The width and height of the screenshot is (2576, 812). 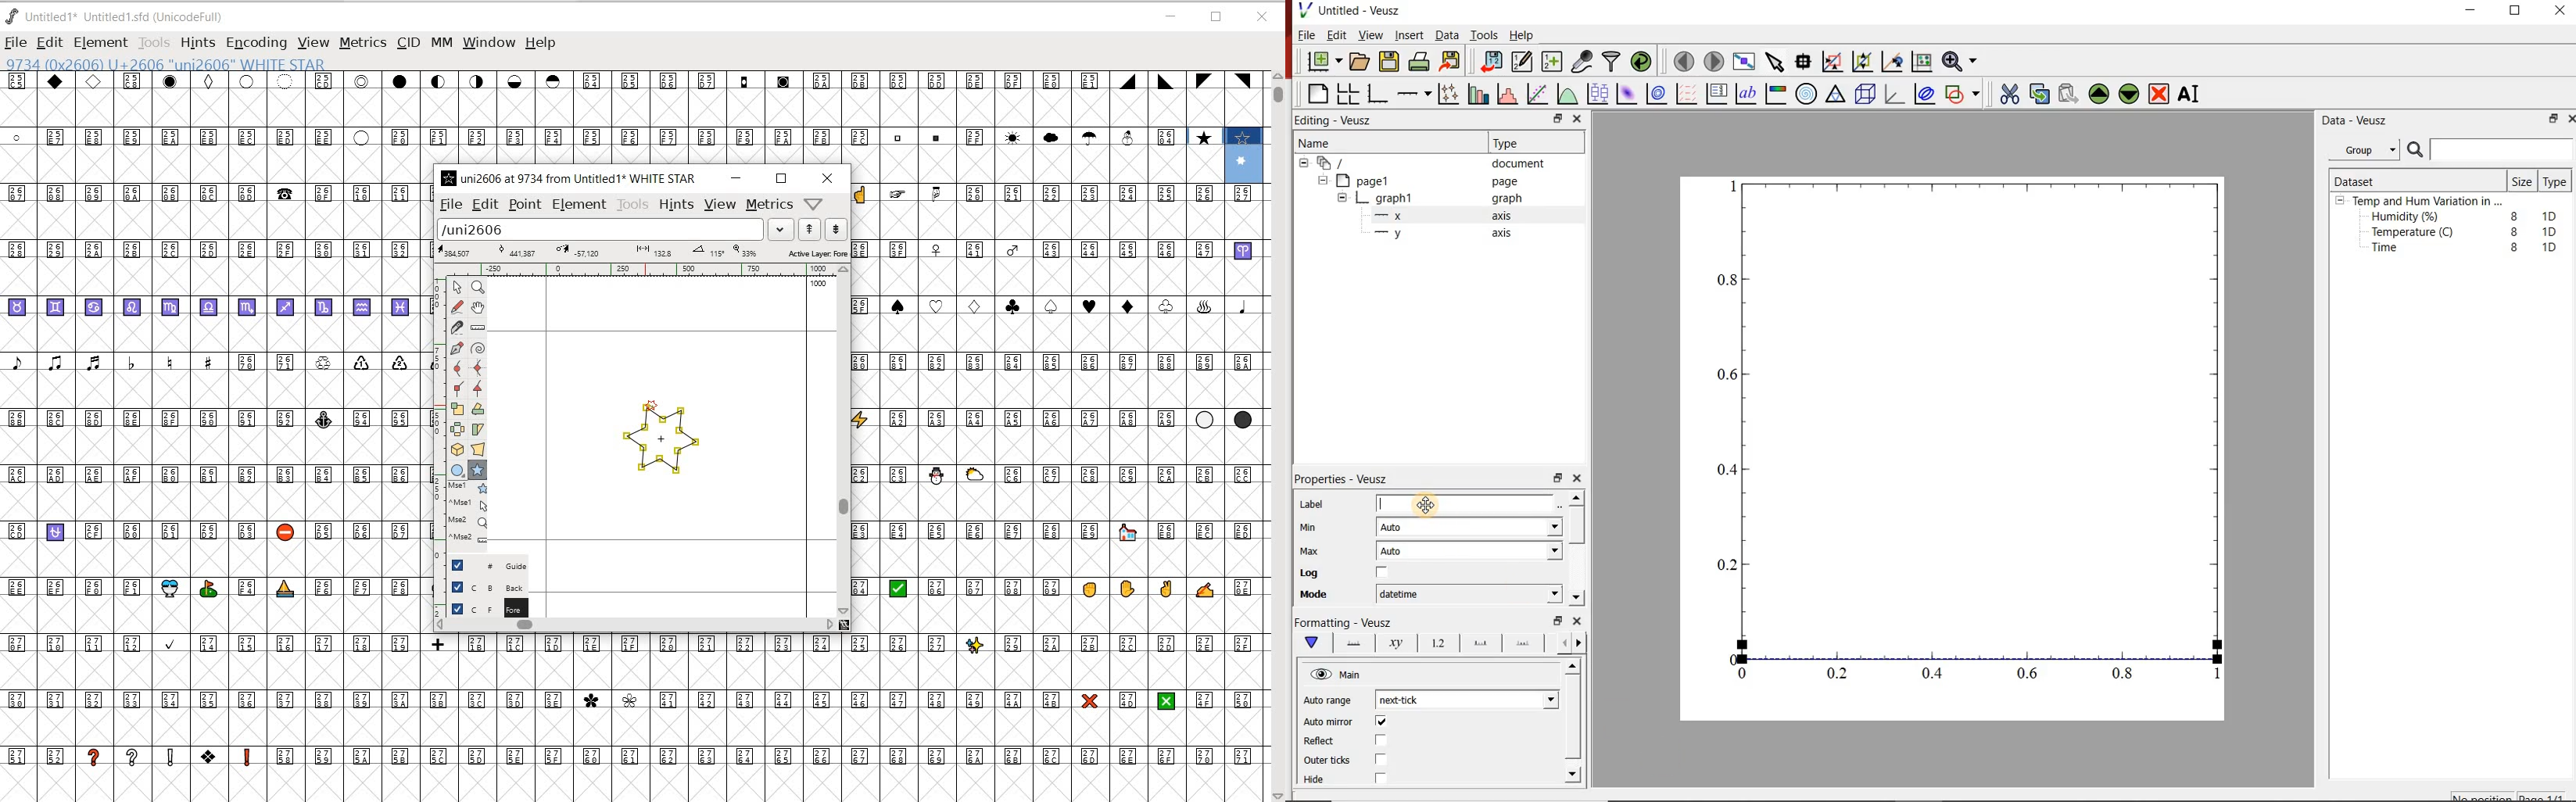 I want to click on glyph slot, so click(x=1245, y=157).